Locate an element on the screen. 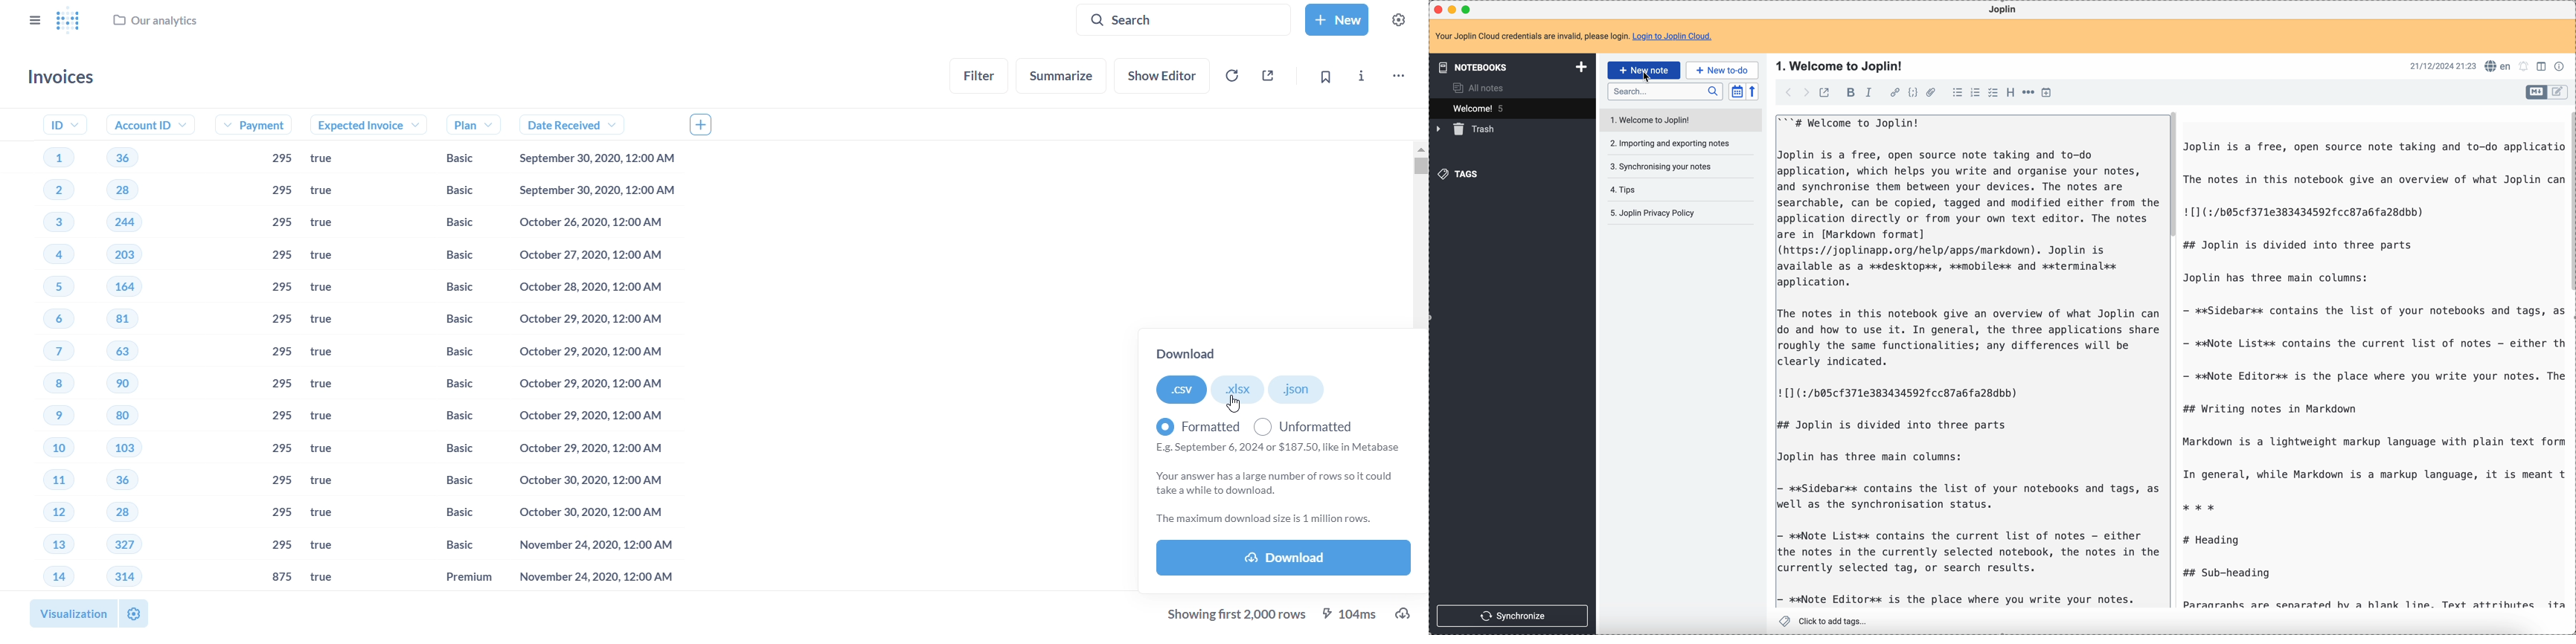  body text is located at coordinates (2372, 371).